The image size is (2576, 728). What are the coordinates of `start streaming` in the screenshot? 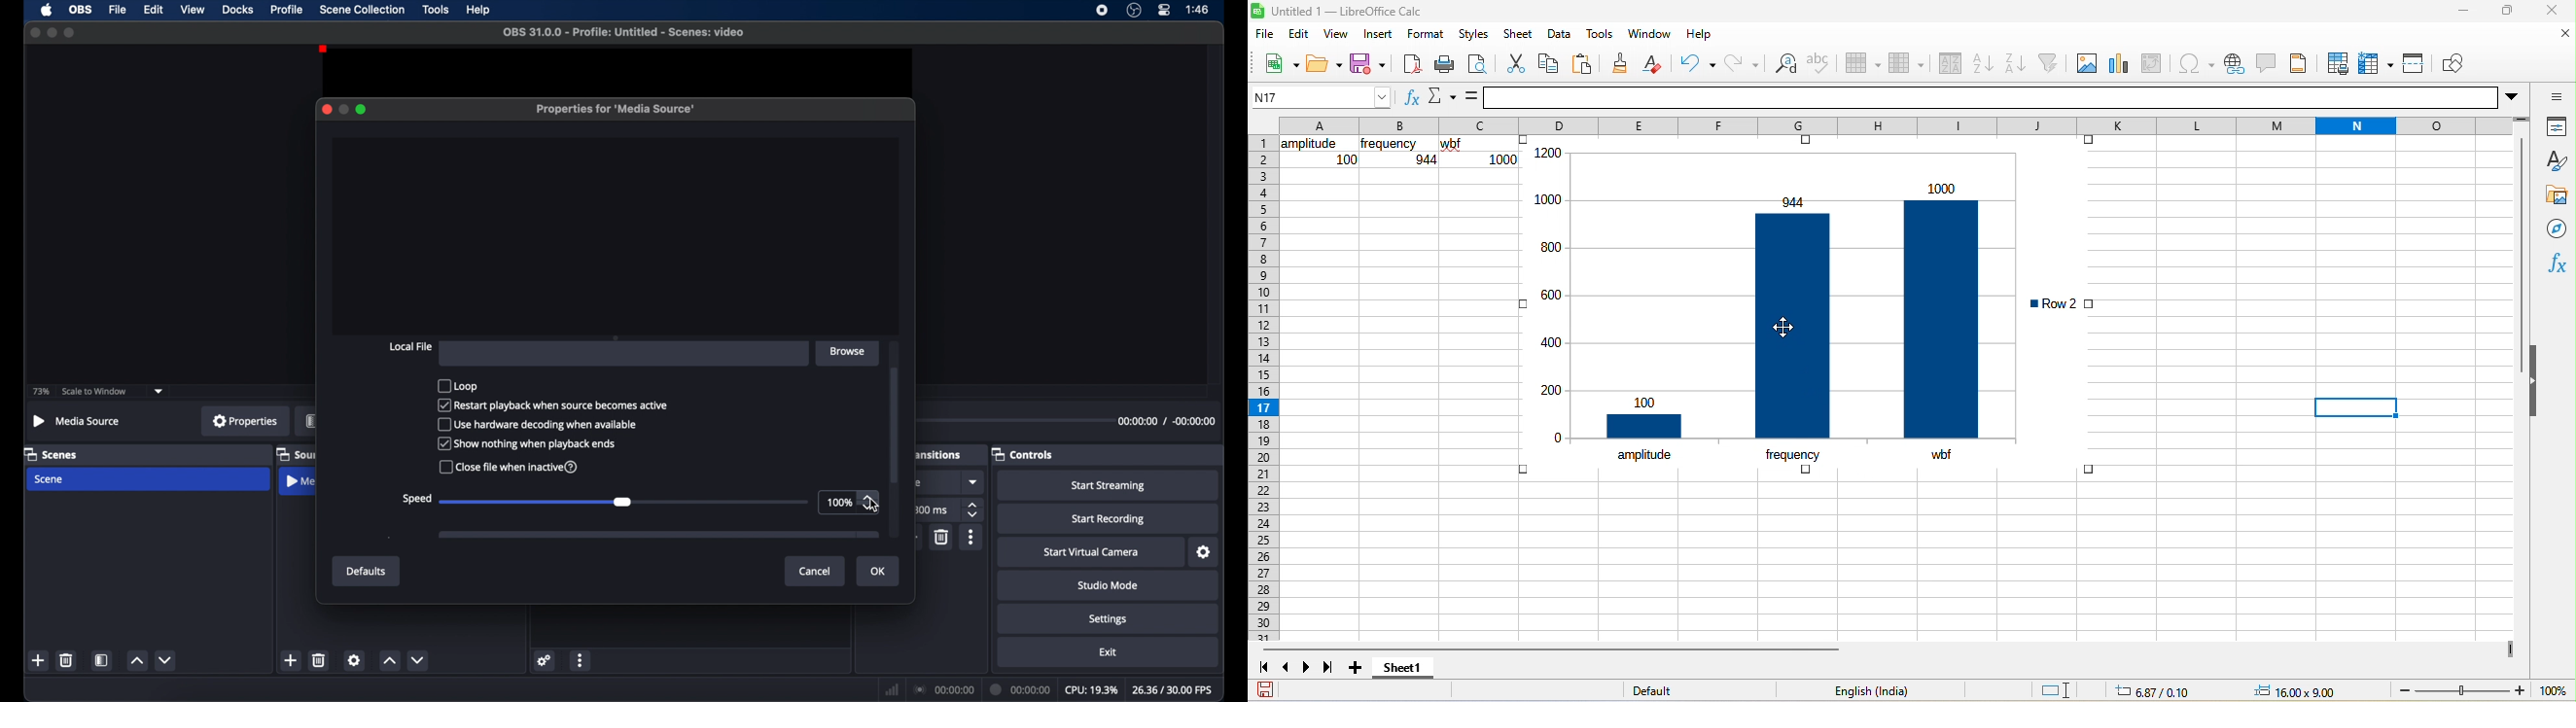 It's located at (1108, 486).